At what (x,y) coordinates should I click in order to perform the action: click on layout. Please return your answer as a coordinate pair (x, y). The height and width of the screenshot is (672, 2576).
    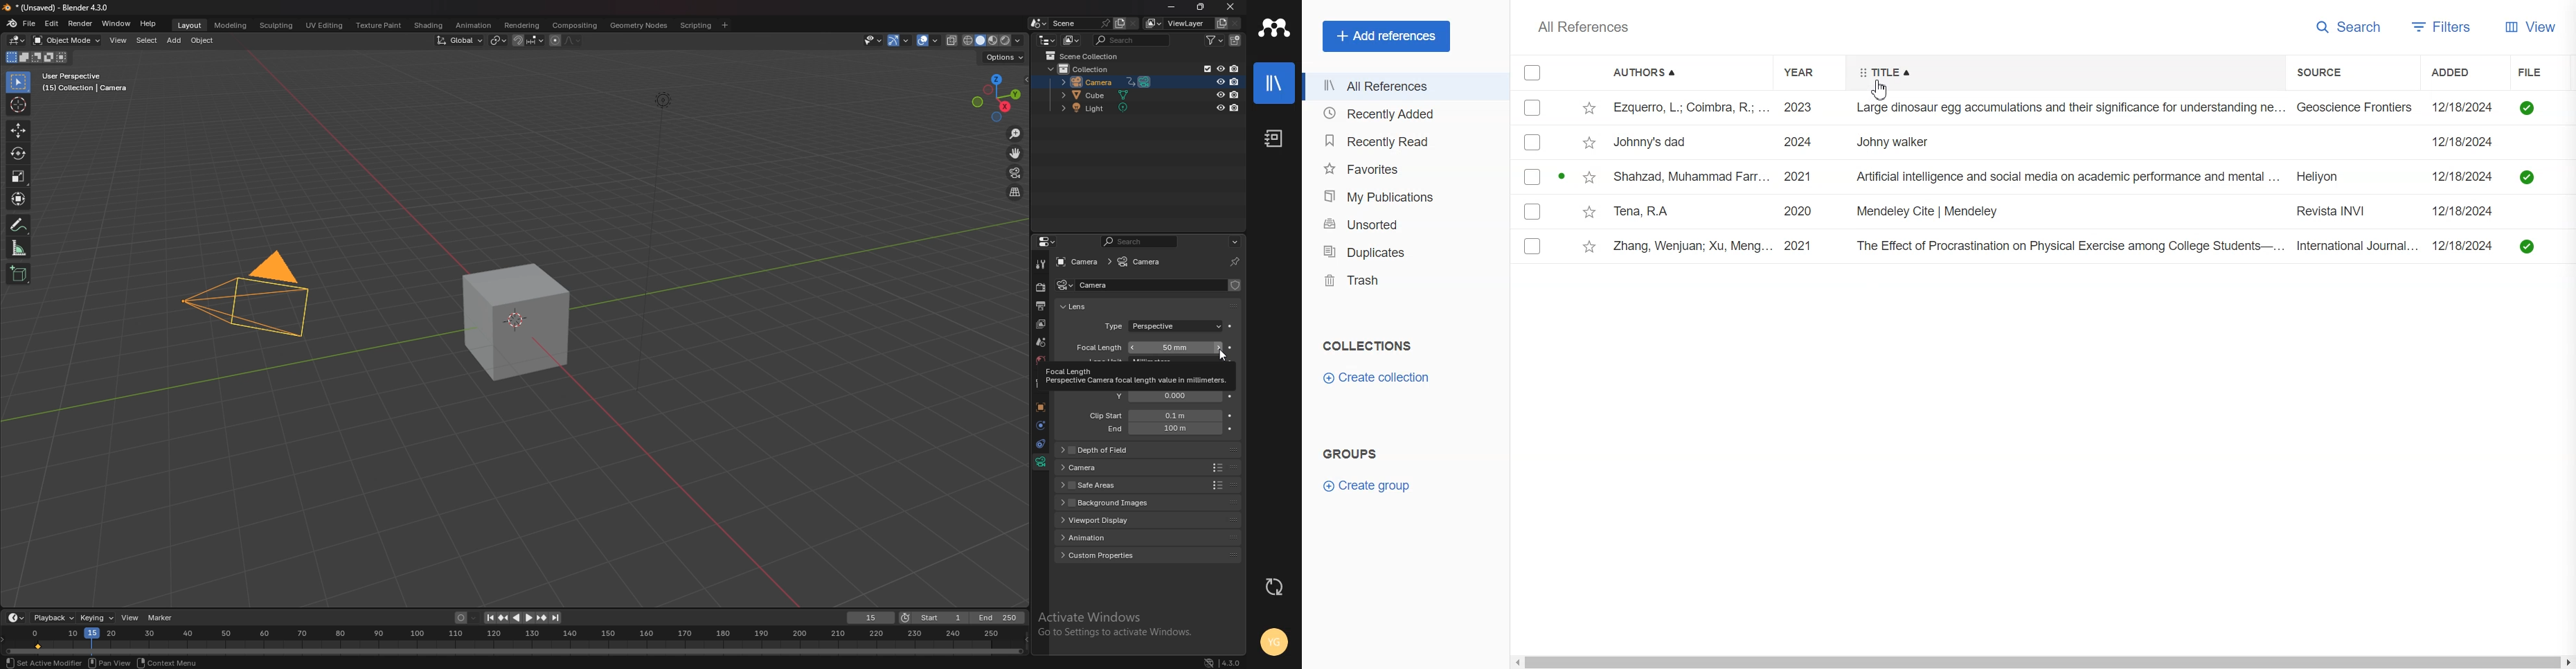
    Looking at the image, I should click on (191, 26).